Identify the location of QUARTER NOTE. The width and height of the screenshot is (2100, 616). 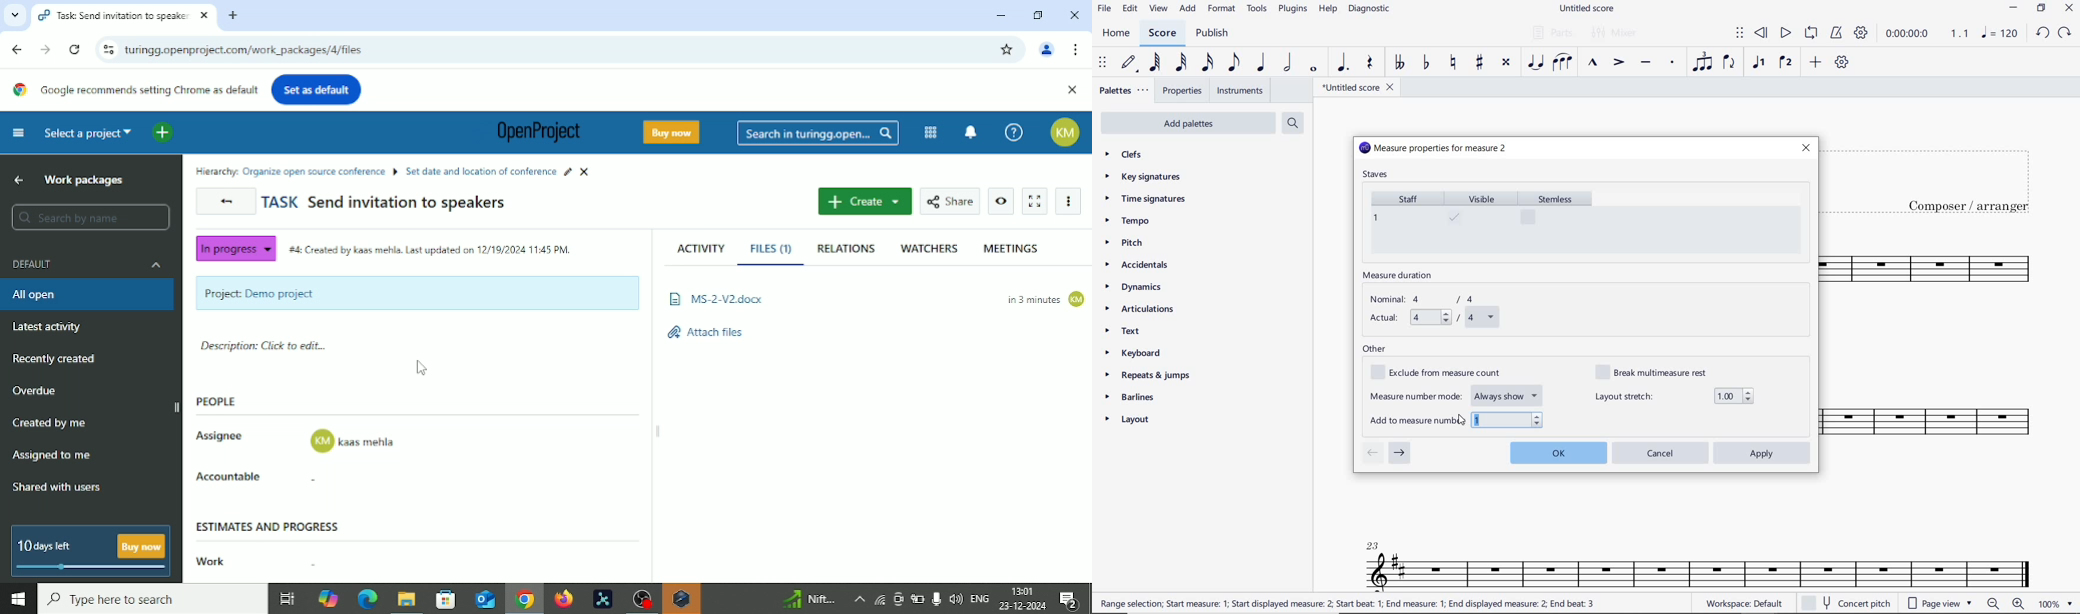
(1261, 63).